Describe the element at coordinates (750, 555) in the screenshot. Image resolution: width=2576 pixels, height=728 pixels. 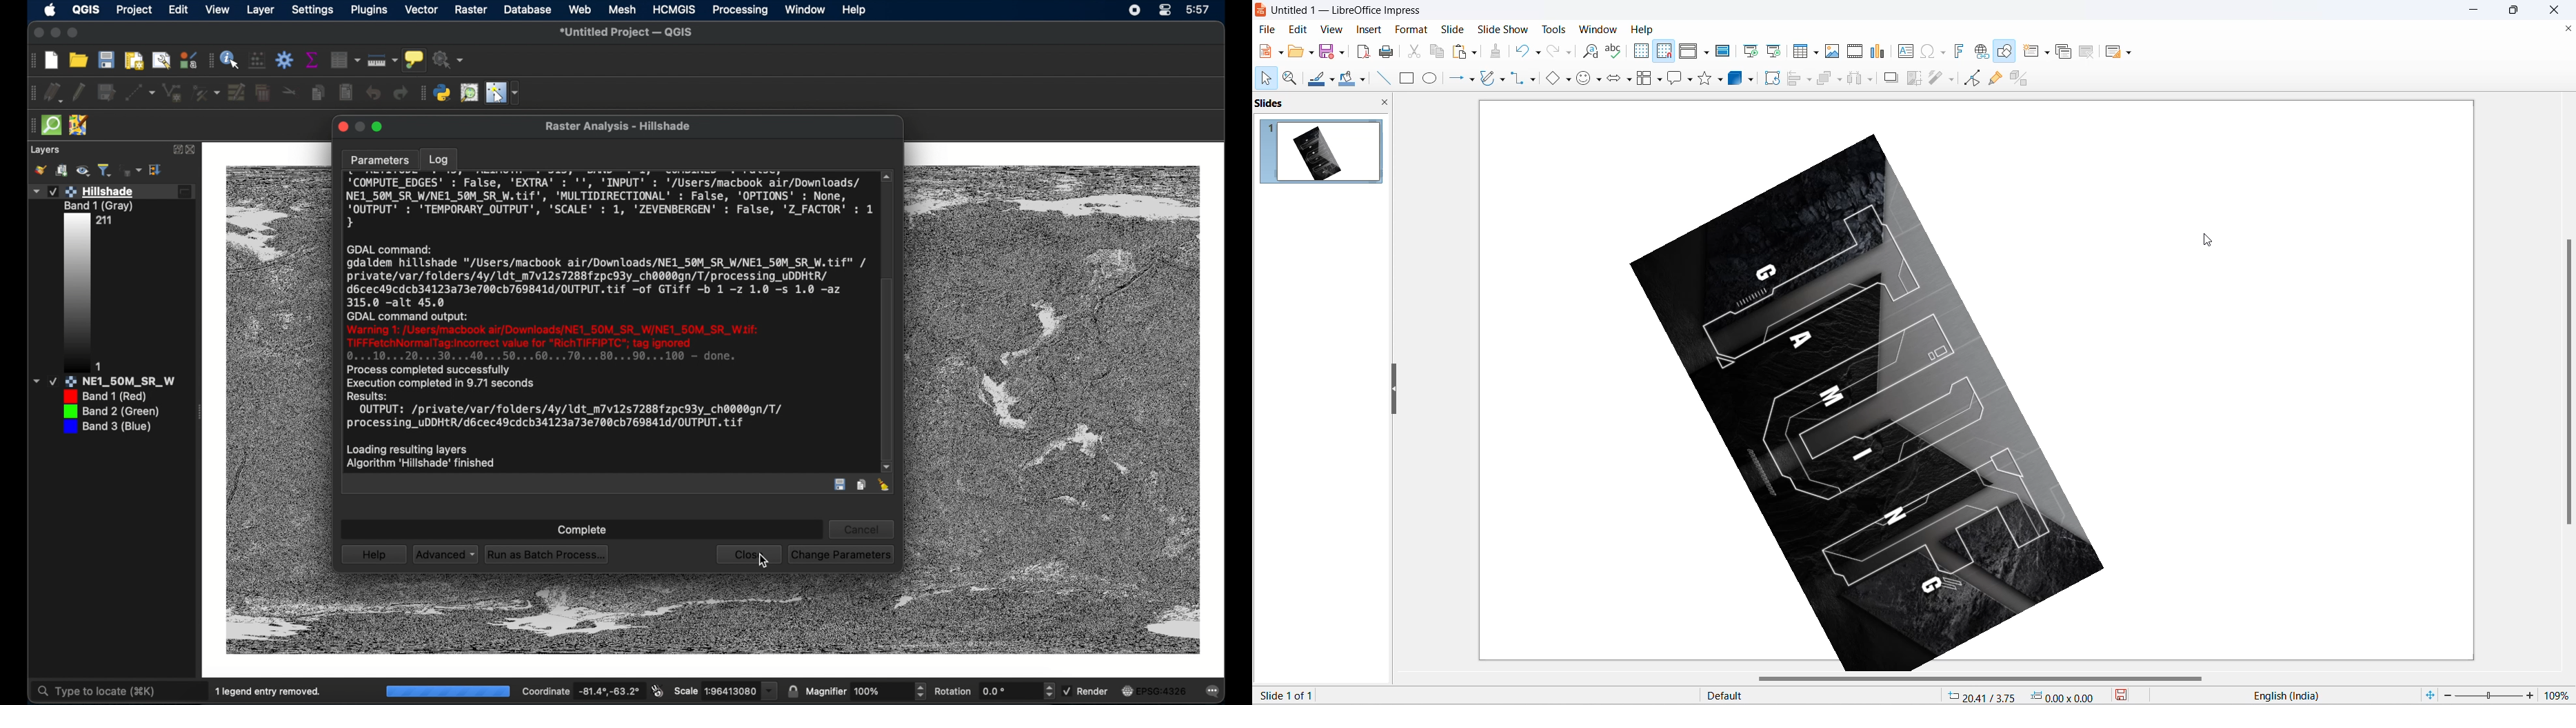
I see `close` at that location.